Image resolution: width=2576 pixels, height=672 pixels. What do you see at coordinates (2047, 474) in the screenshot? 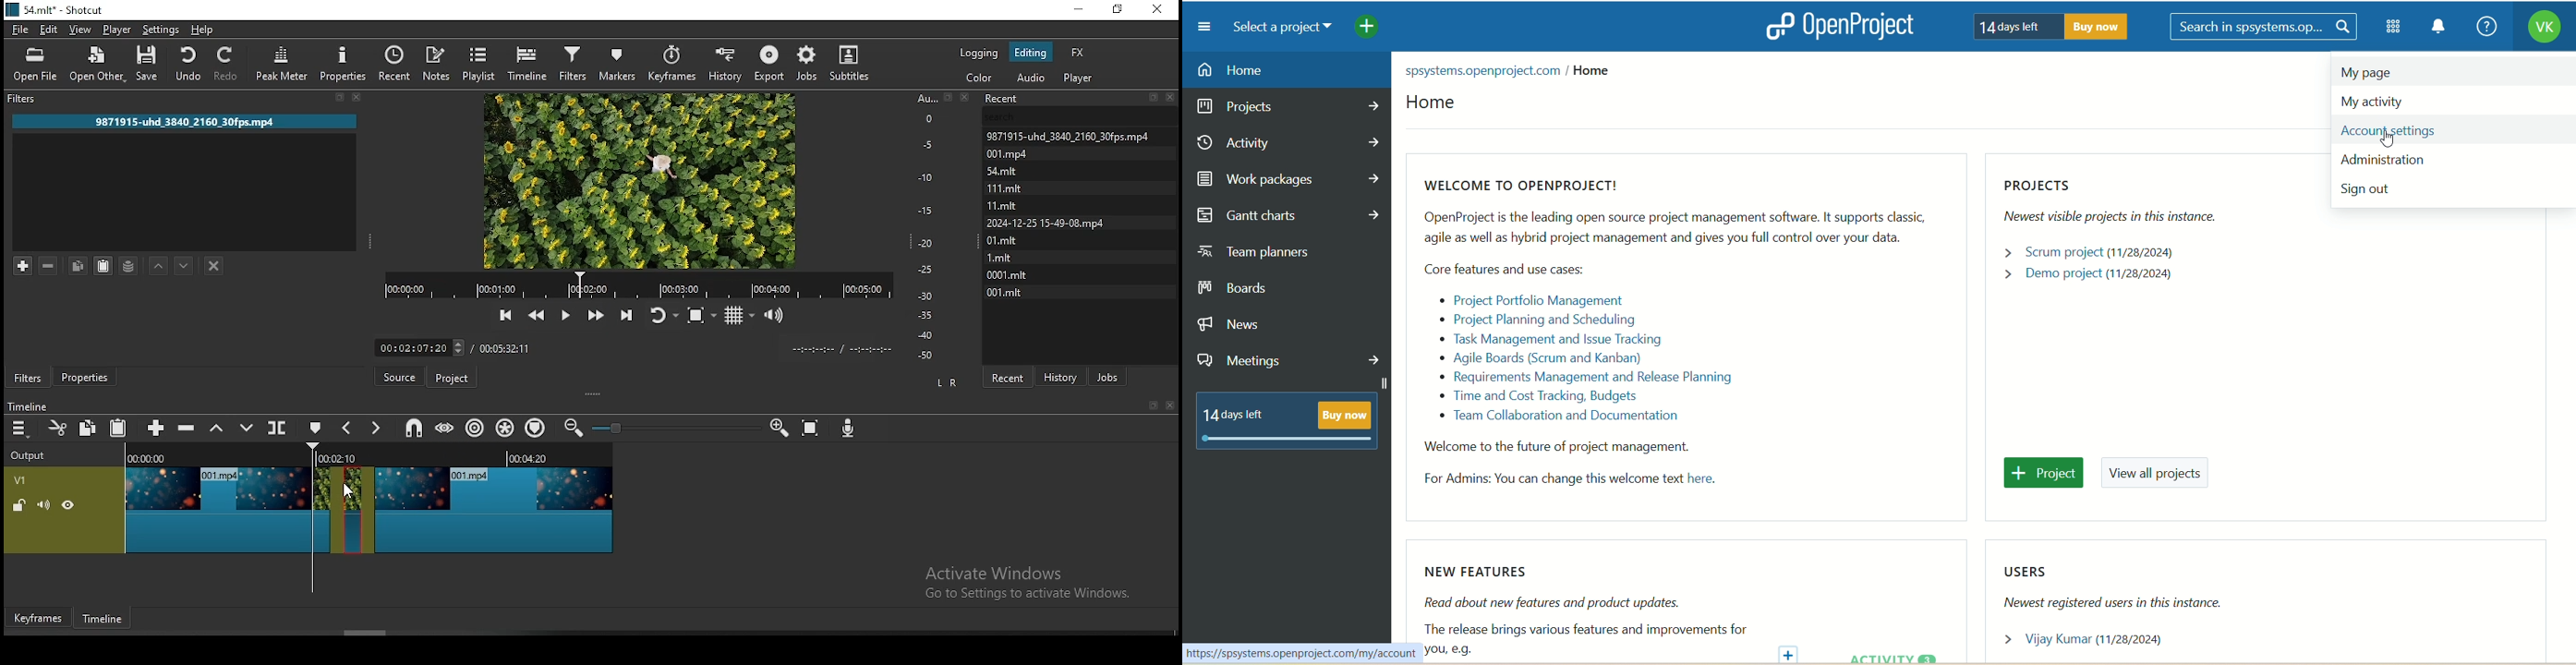
I see `project` at bounding box center [2047, 474].